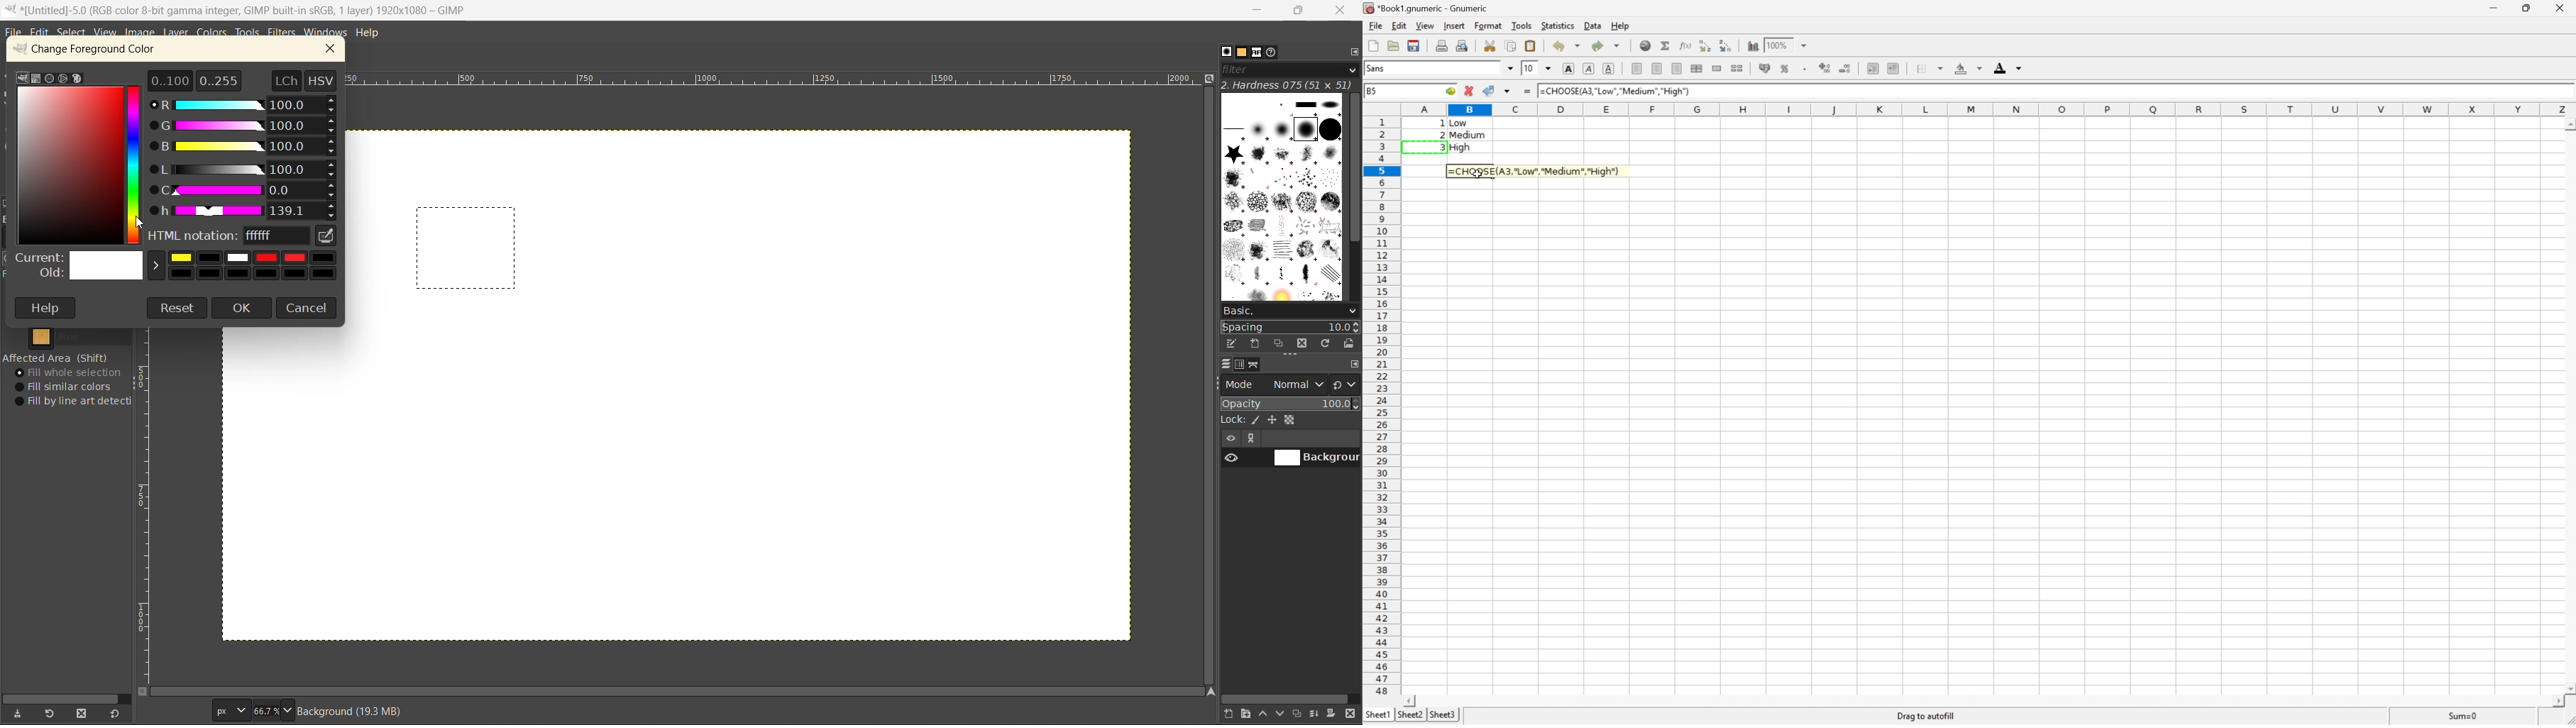  Describe the element at coordinates (1392, 46) in the screenshot. I see `Open a file` at that location.